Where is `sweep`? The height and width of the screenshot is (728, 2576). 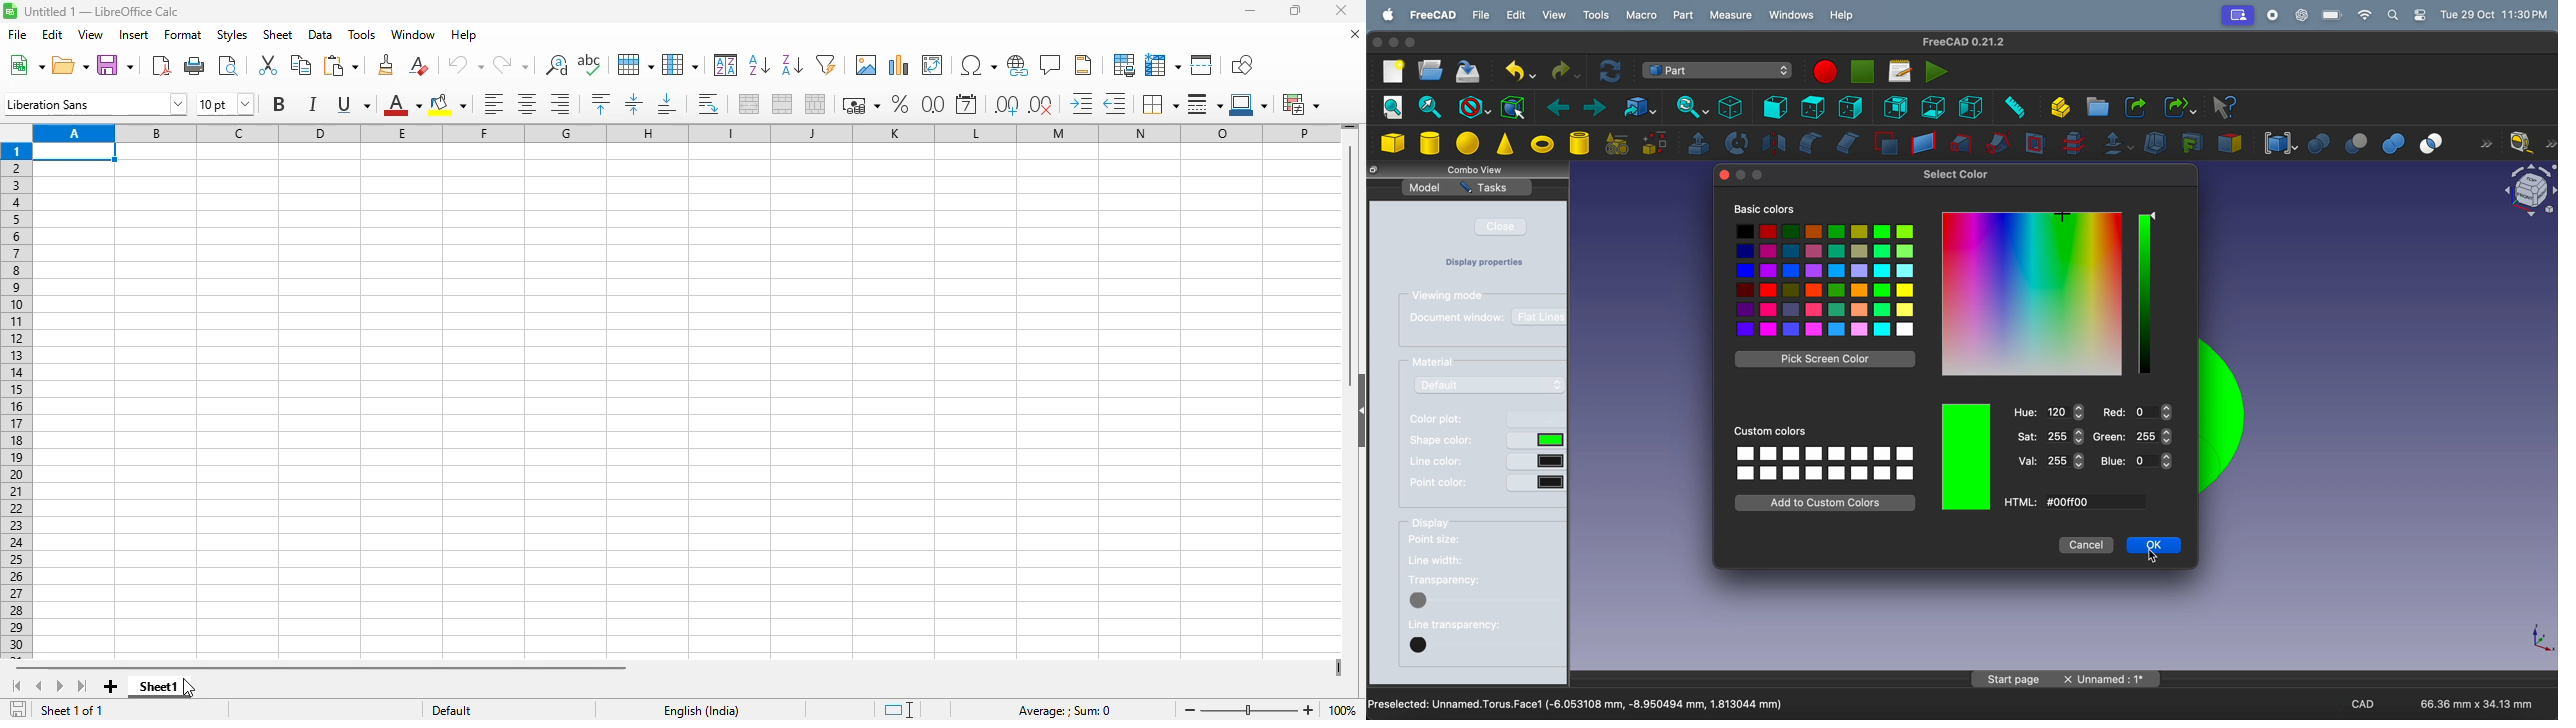
sweep is located at coordinates (1998, 142).